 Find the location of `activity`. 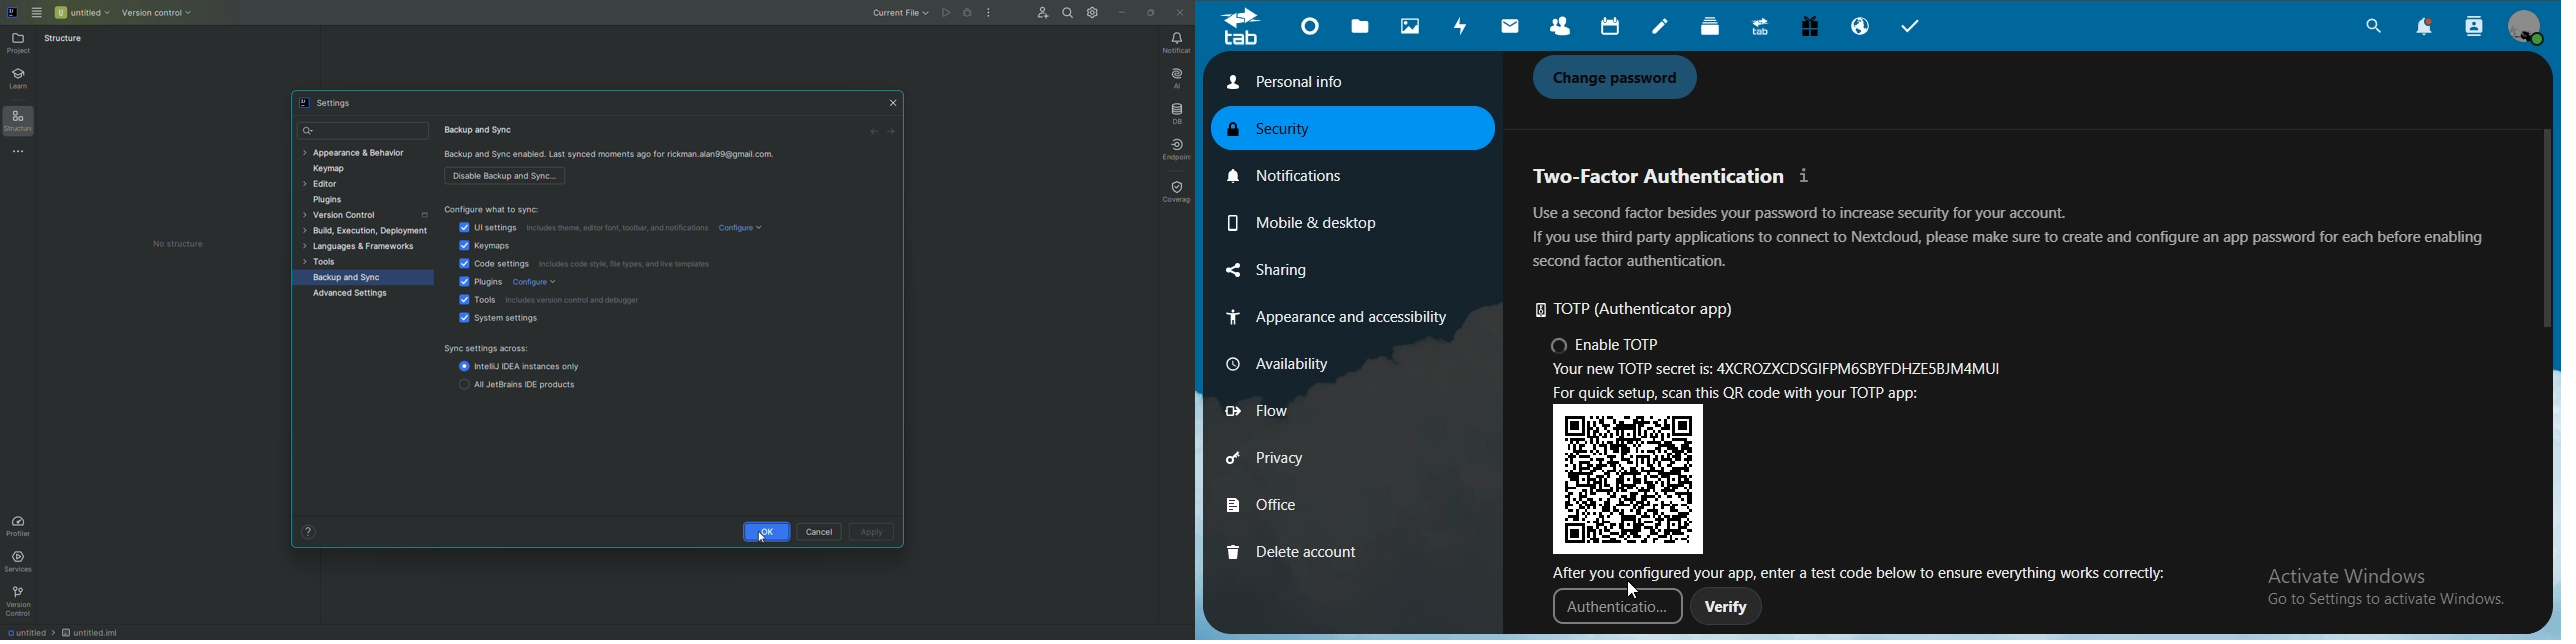

activity is located at coordinates (1464, 26).